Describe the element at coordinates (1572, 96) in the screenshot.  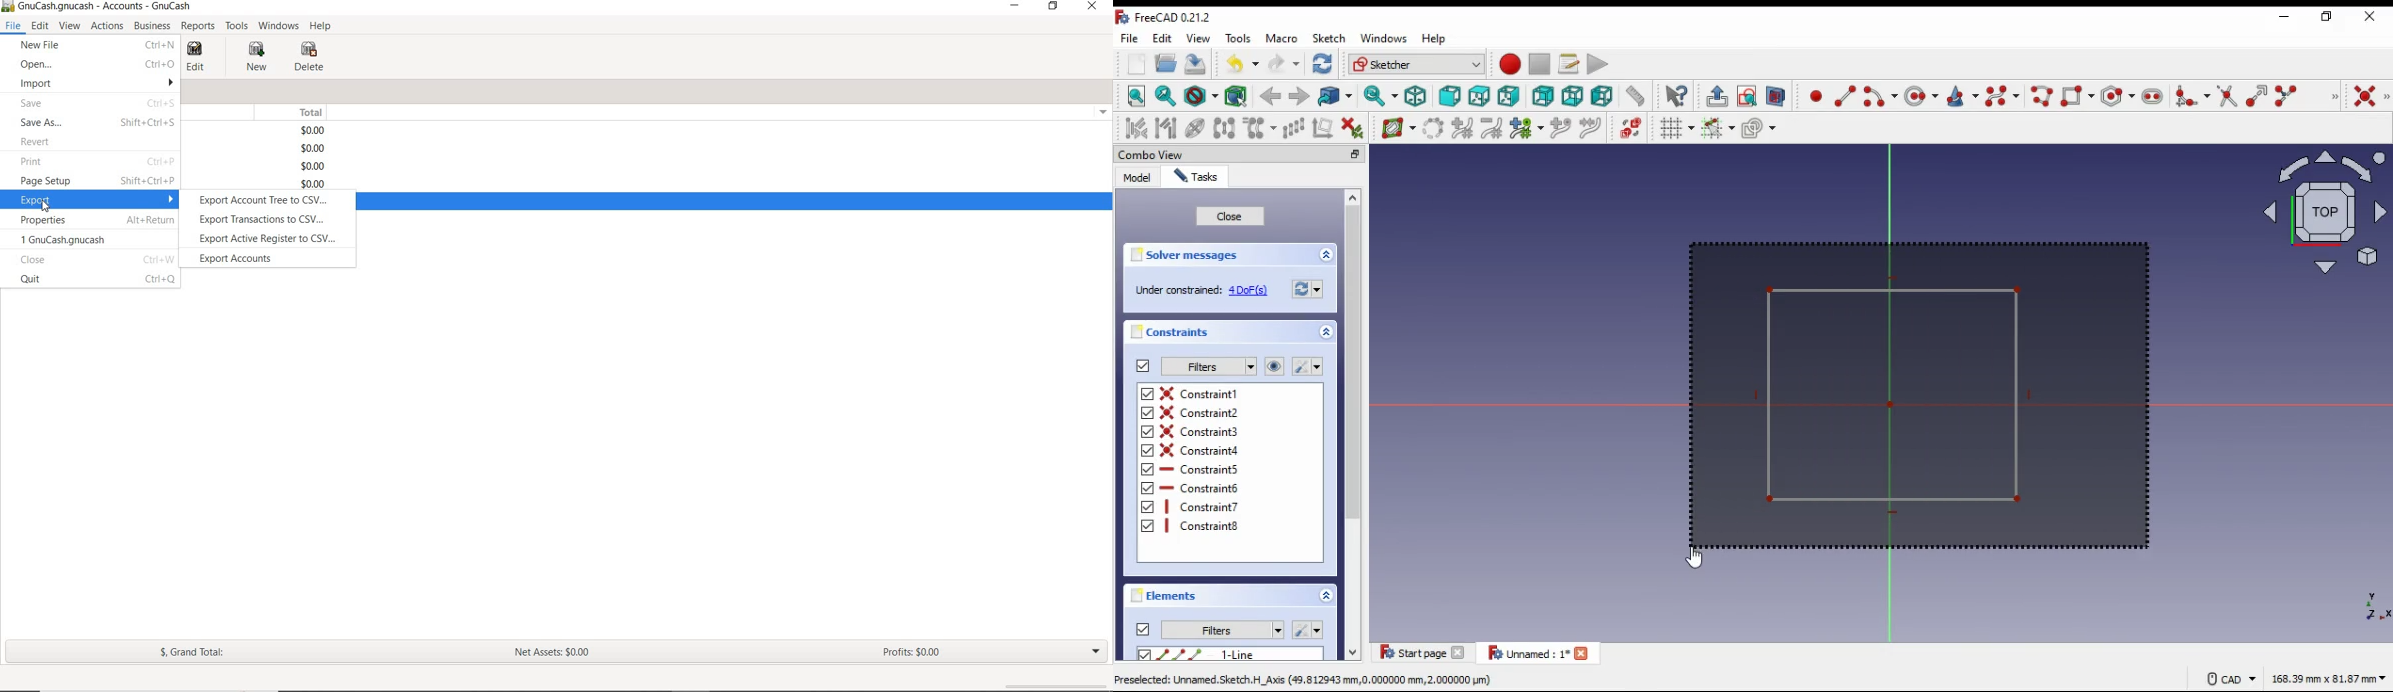
I see `bottom` at that location.